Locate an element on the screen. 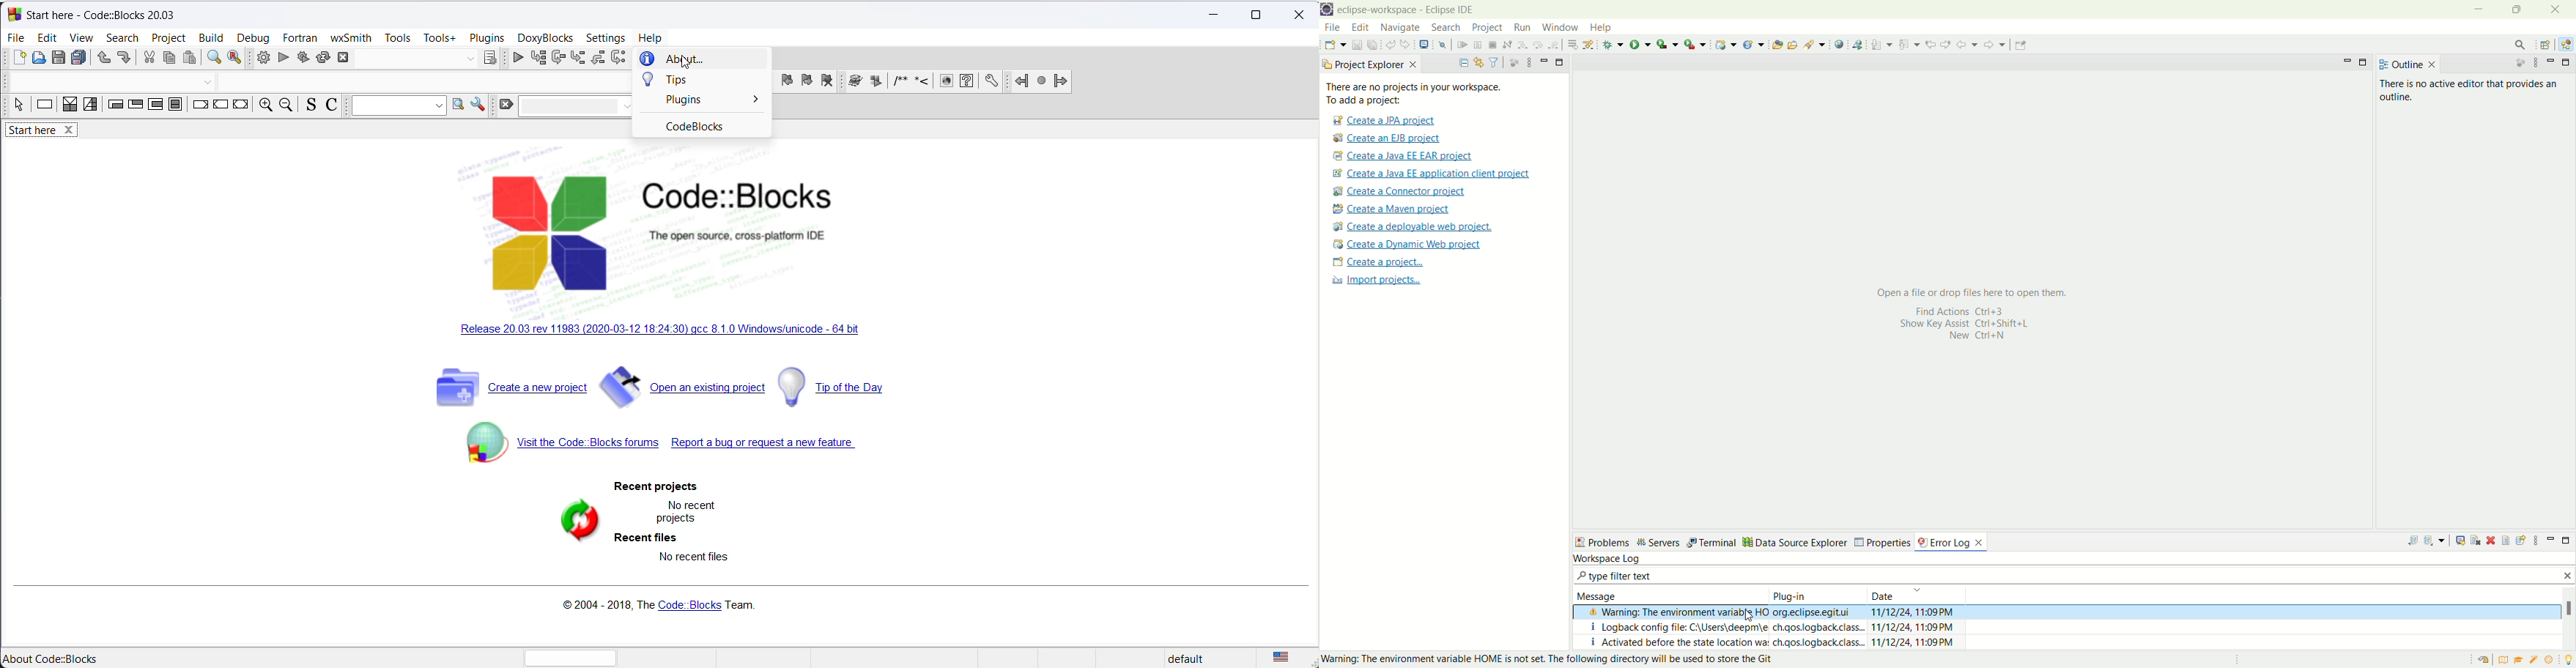  © Warning: The environment variab[s HO org.eclipse.egitui
i Logback config file: C\Users\deepm\e chqoslogbackclass...
i Activated before the state location wa: ch.qoslogbackclass... is located at coordinates (1722, 627).